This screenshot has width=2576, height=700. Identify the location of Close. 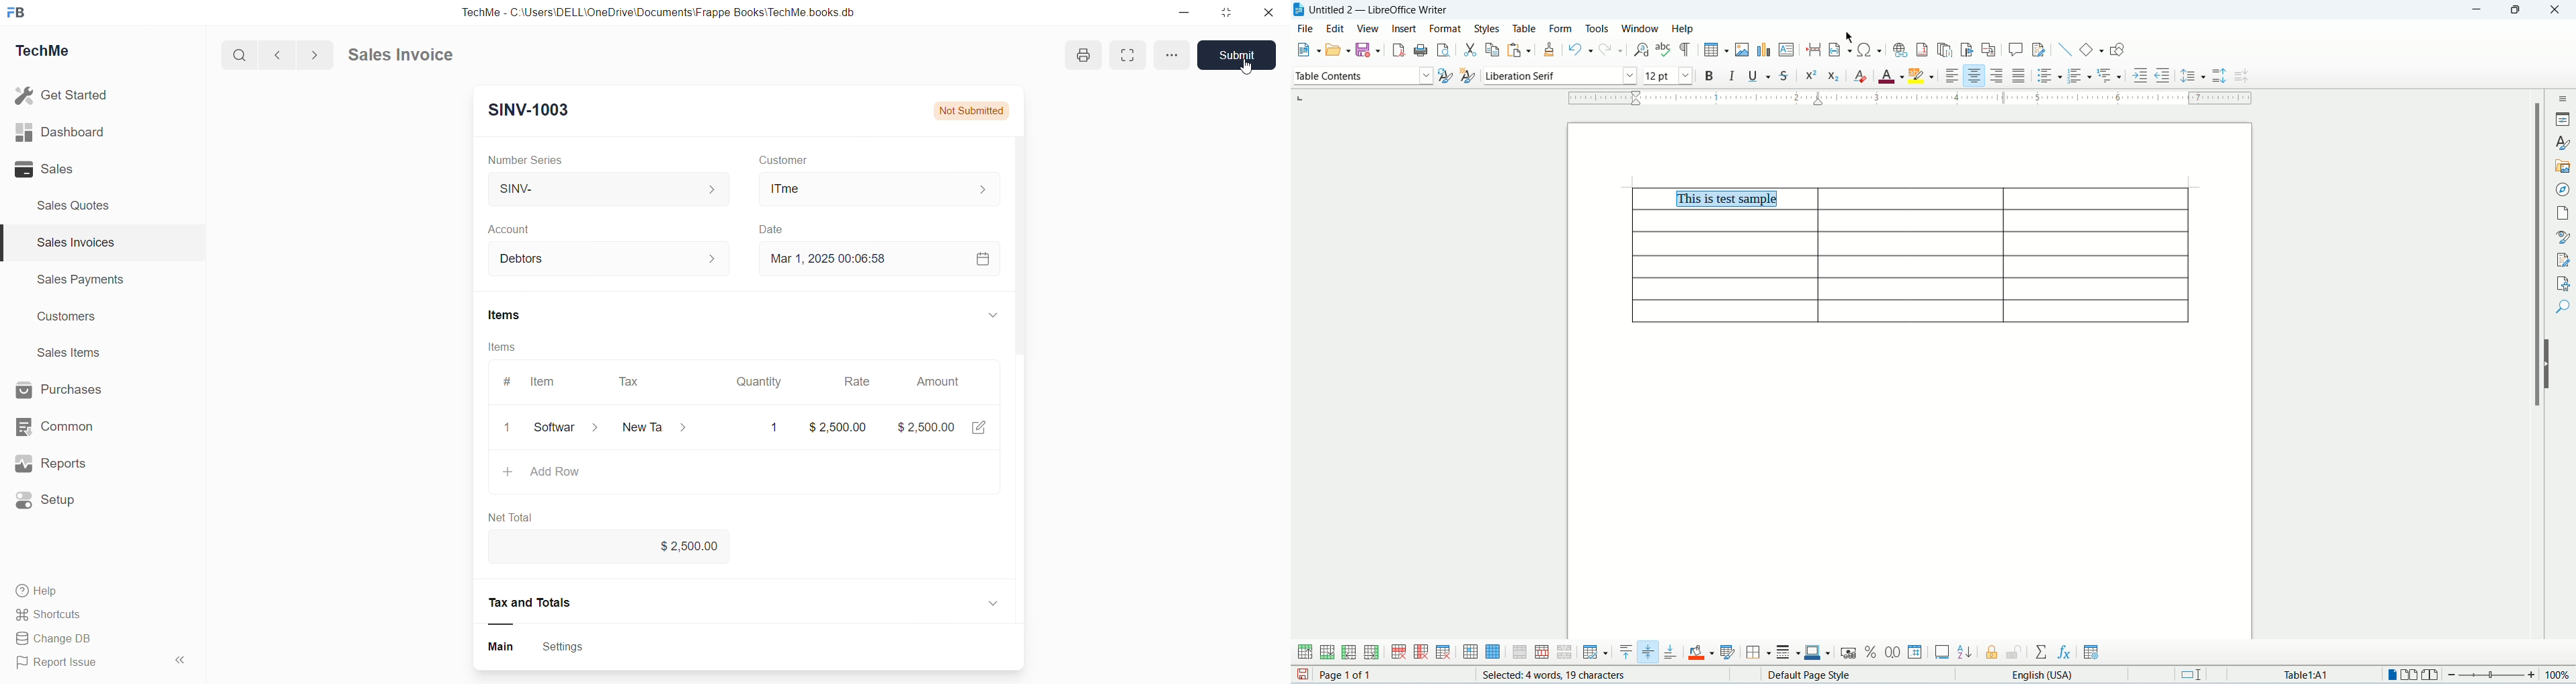
(1272, 15).